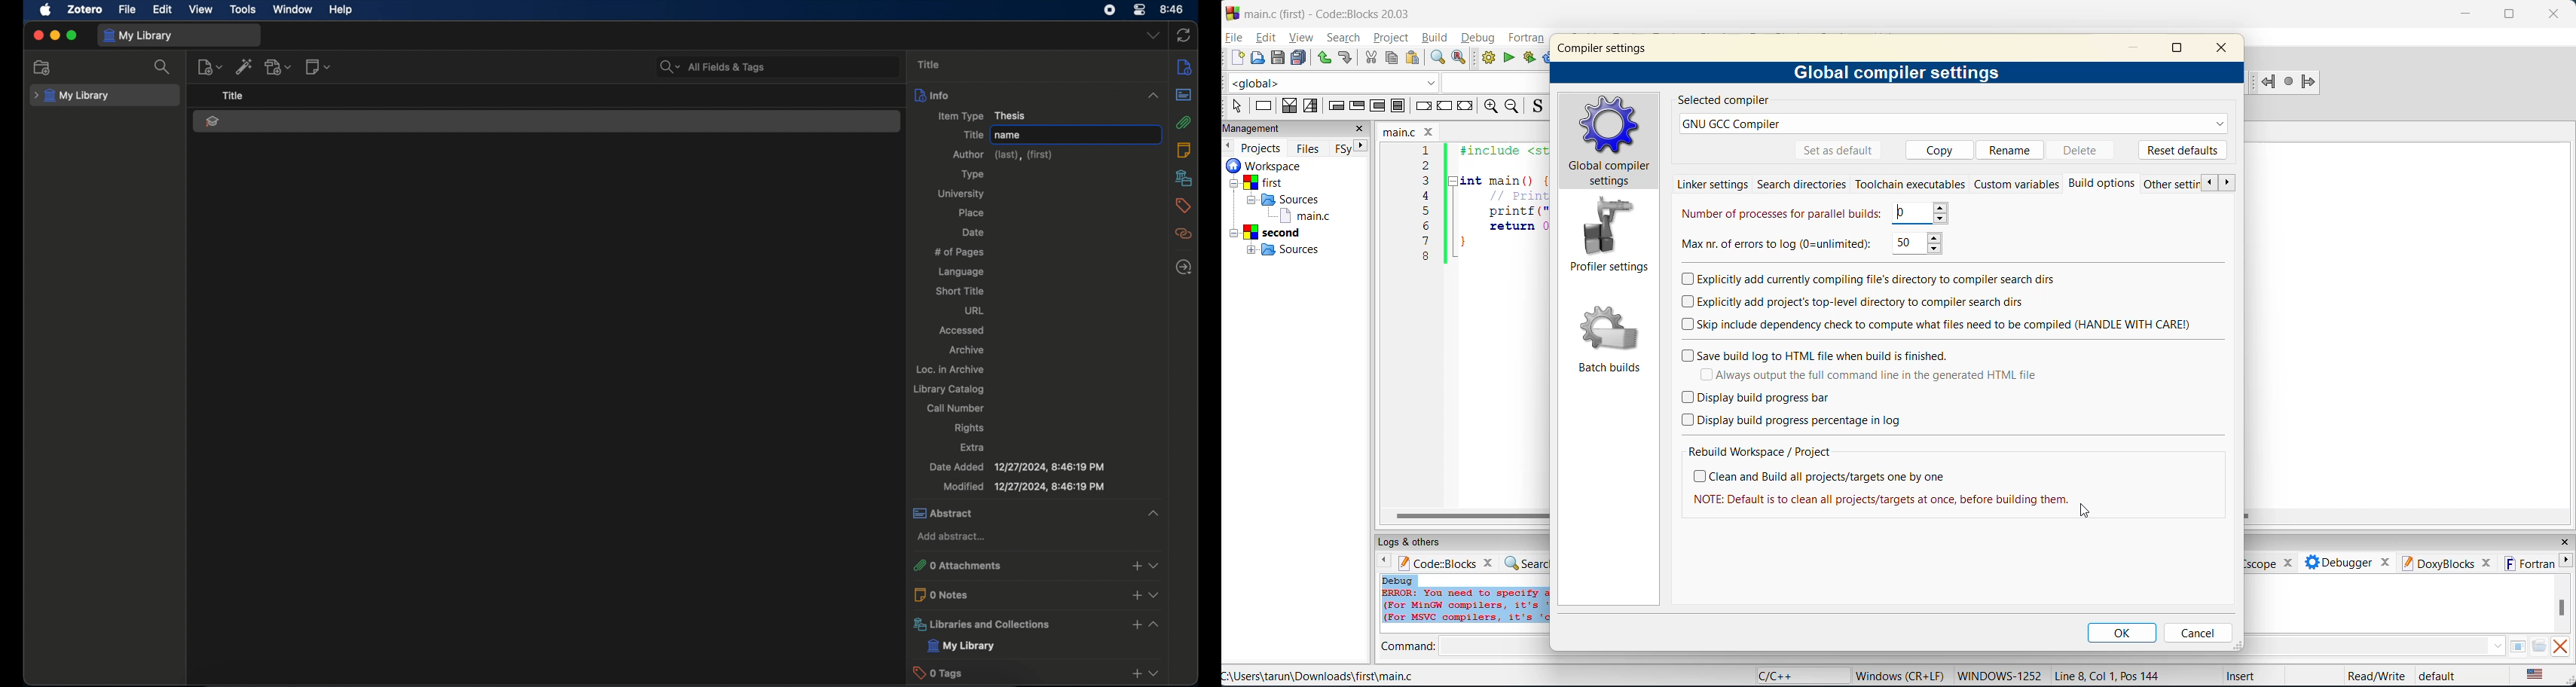 The height and width of the screenshot is (700, 2576). What do you see at coordinates (1722, 101) in the screenshot?
I see `selected compiler` at bounding box center [1722, 101].